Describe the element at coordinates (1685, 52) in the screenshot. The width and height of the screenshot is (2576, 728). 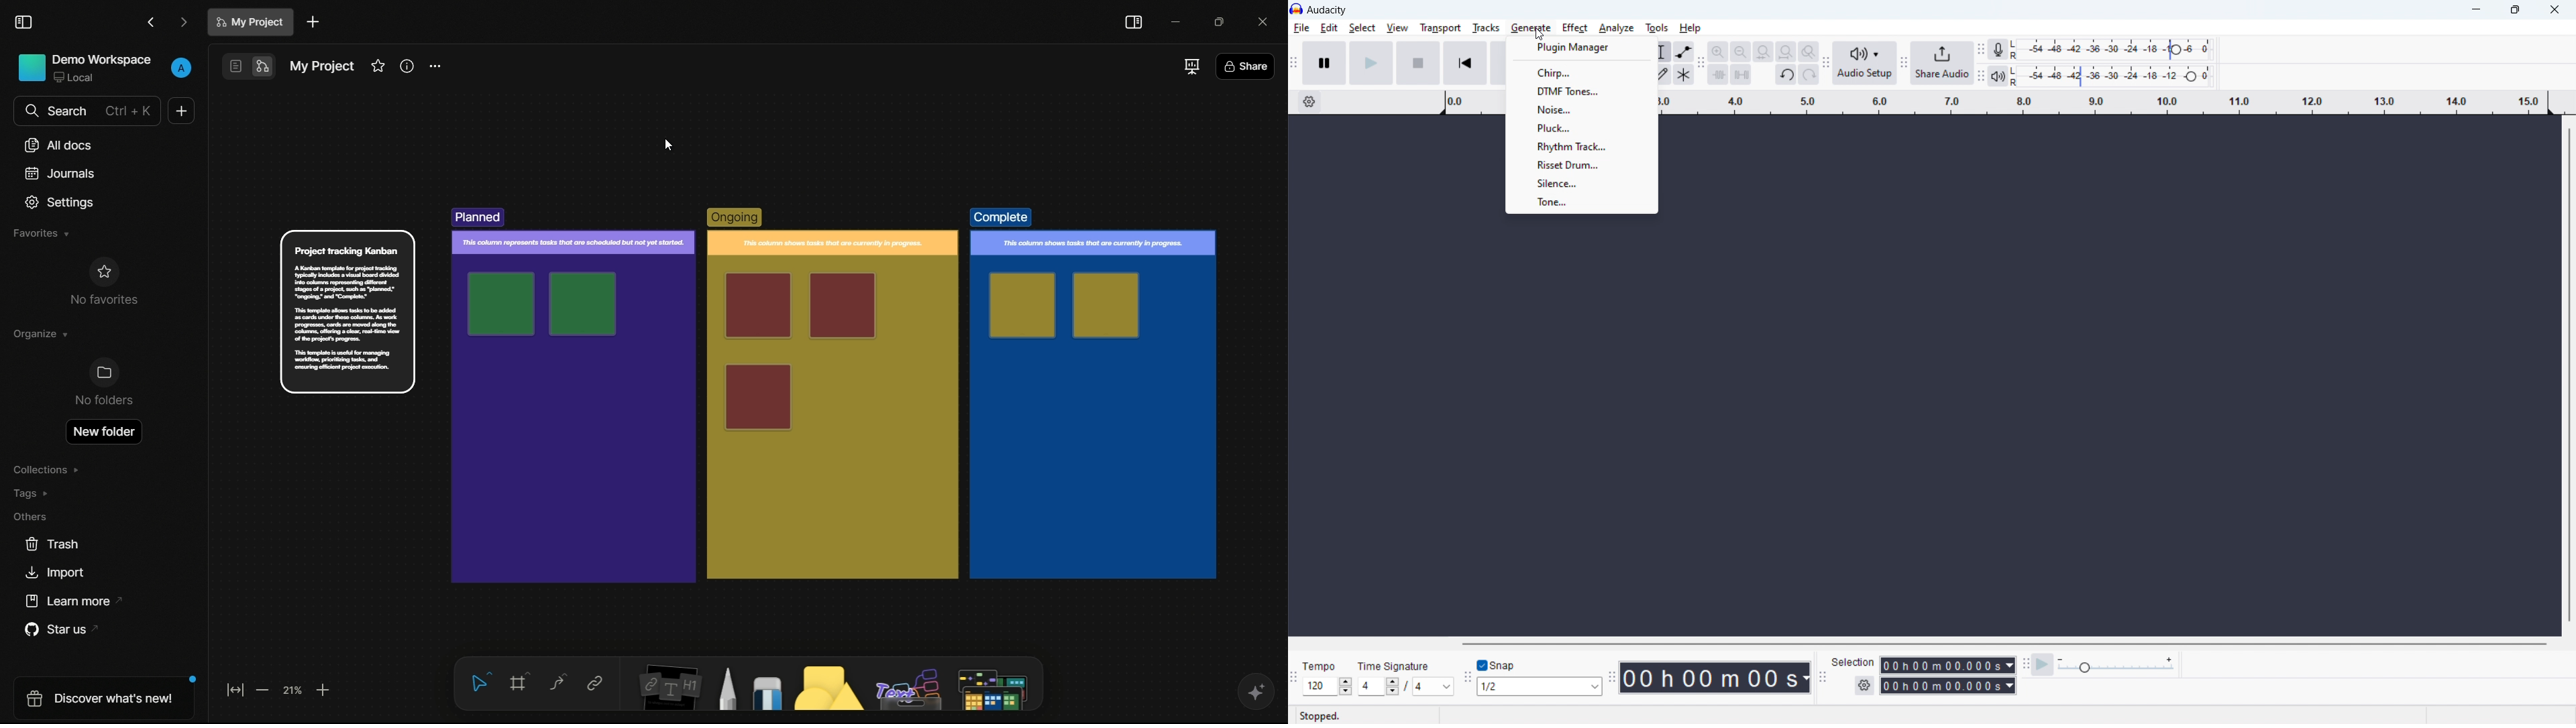
I see `envelop tool` at that location.